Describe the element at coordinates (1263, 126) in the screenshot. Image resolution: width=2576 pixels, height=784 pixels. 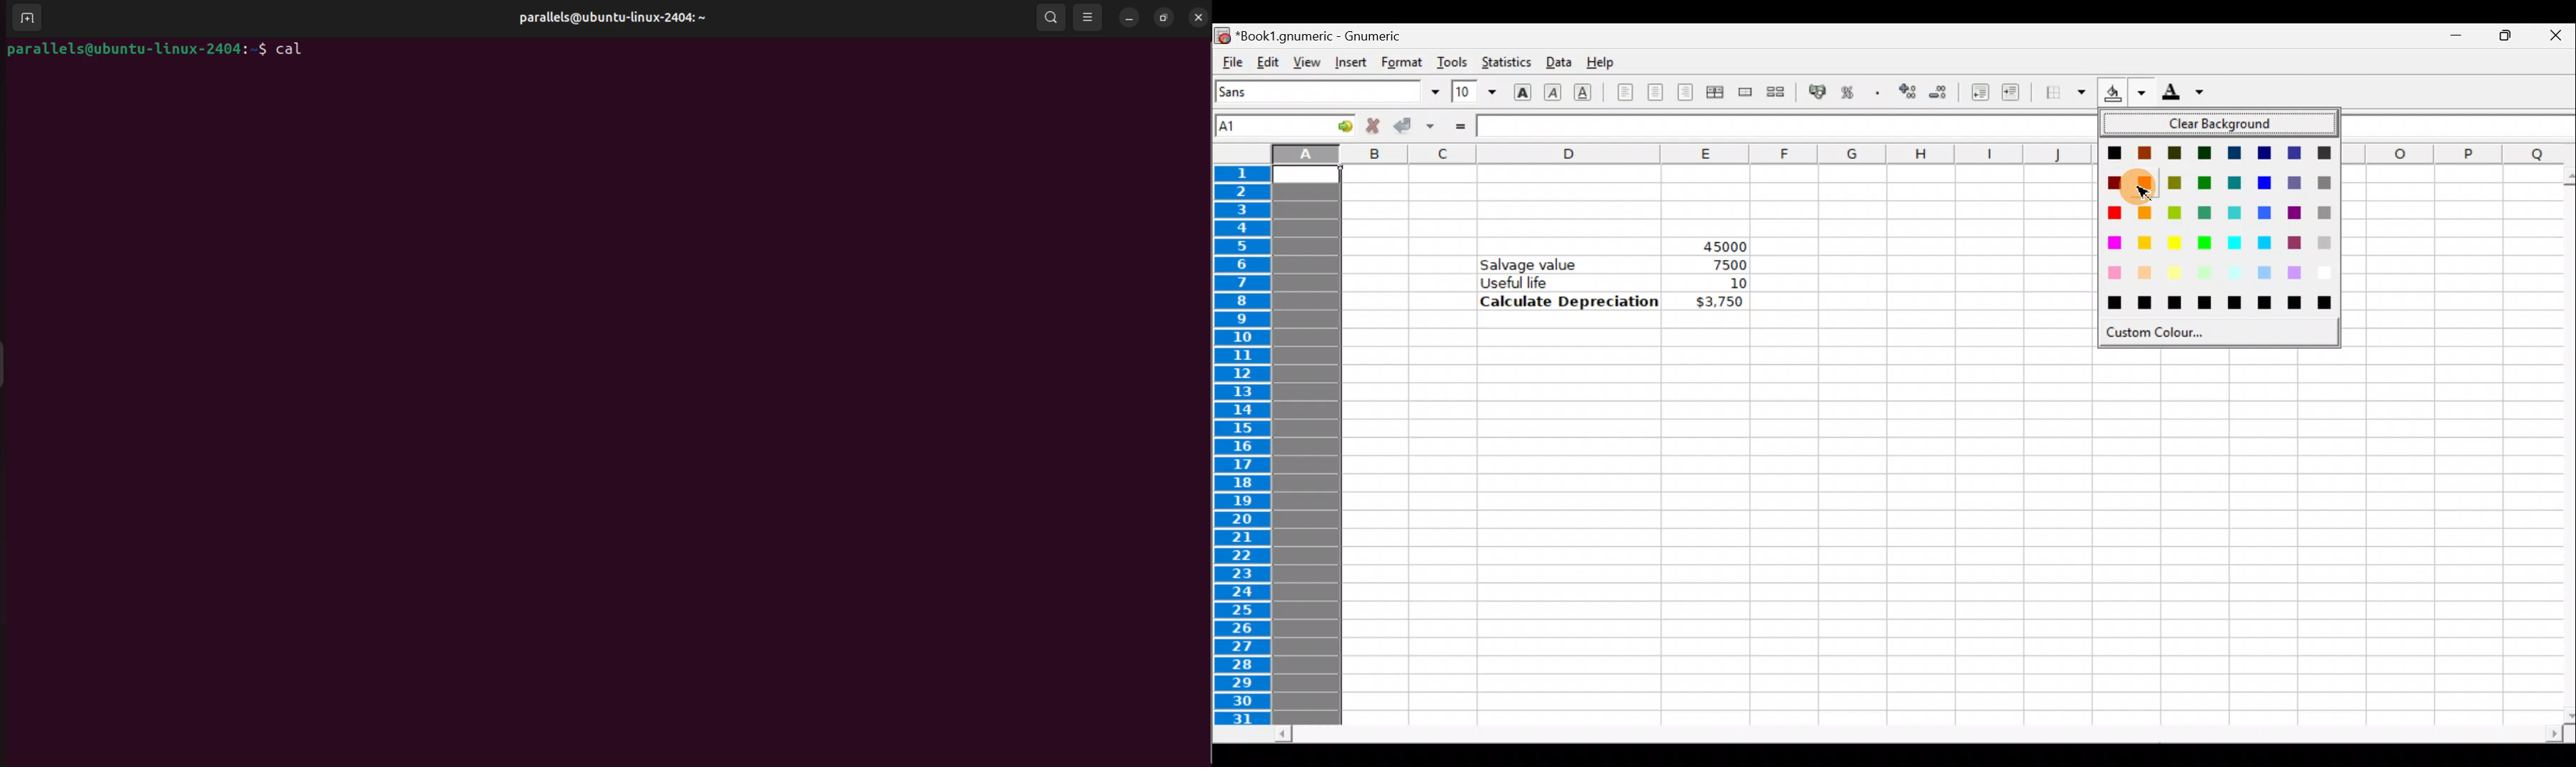
I see `Cell name A1` at that location.